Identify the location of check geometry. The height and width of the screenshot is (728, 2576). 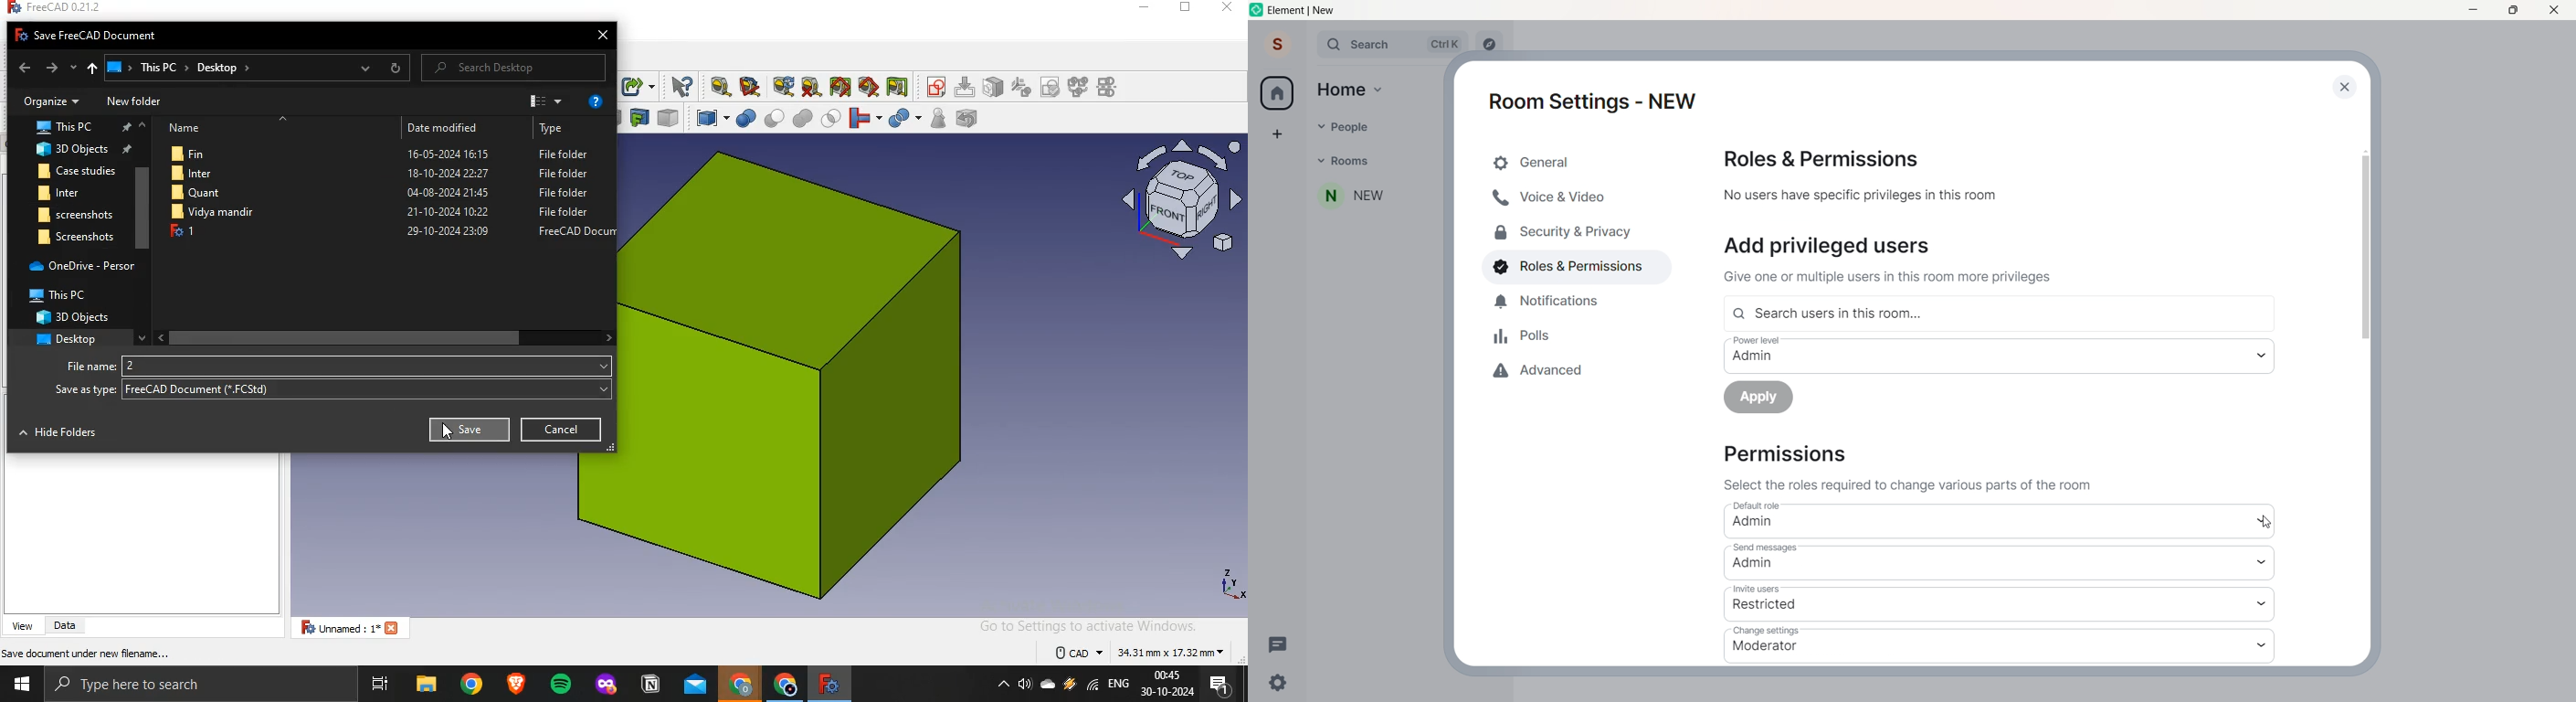
(938, 119).